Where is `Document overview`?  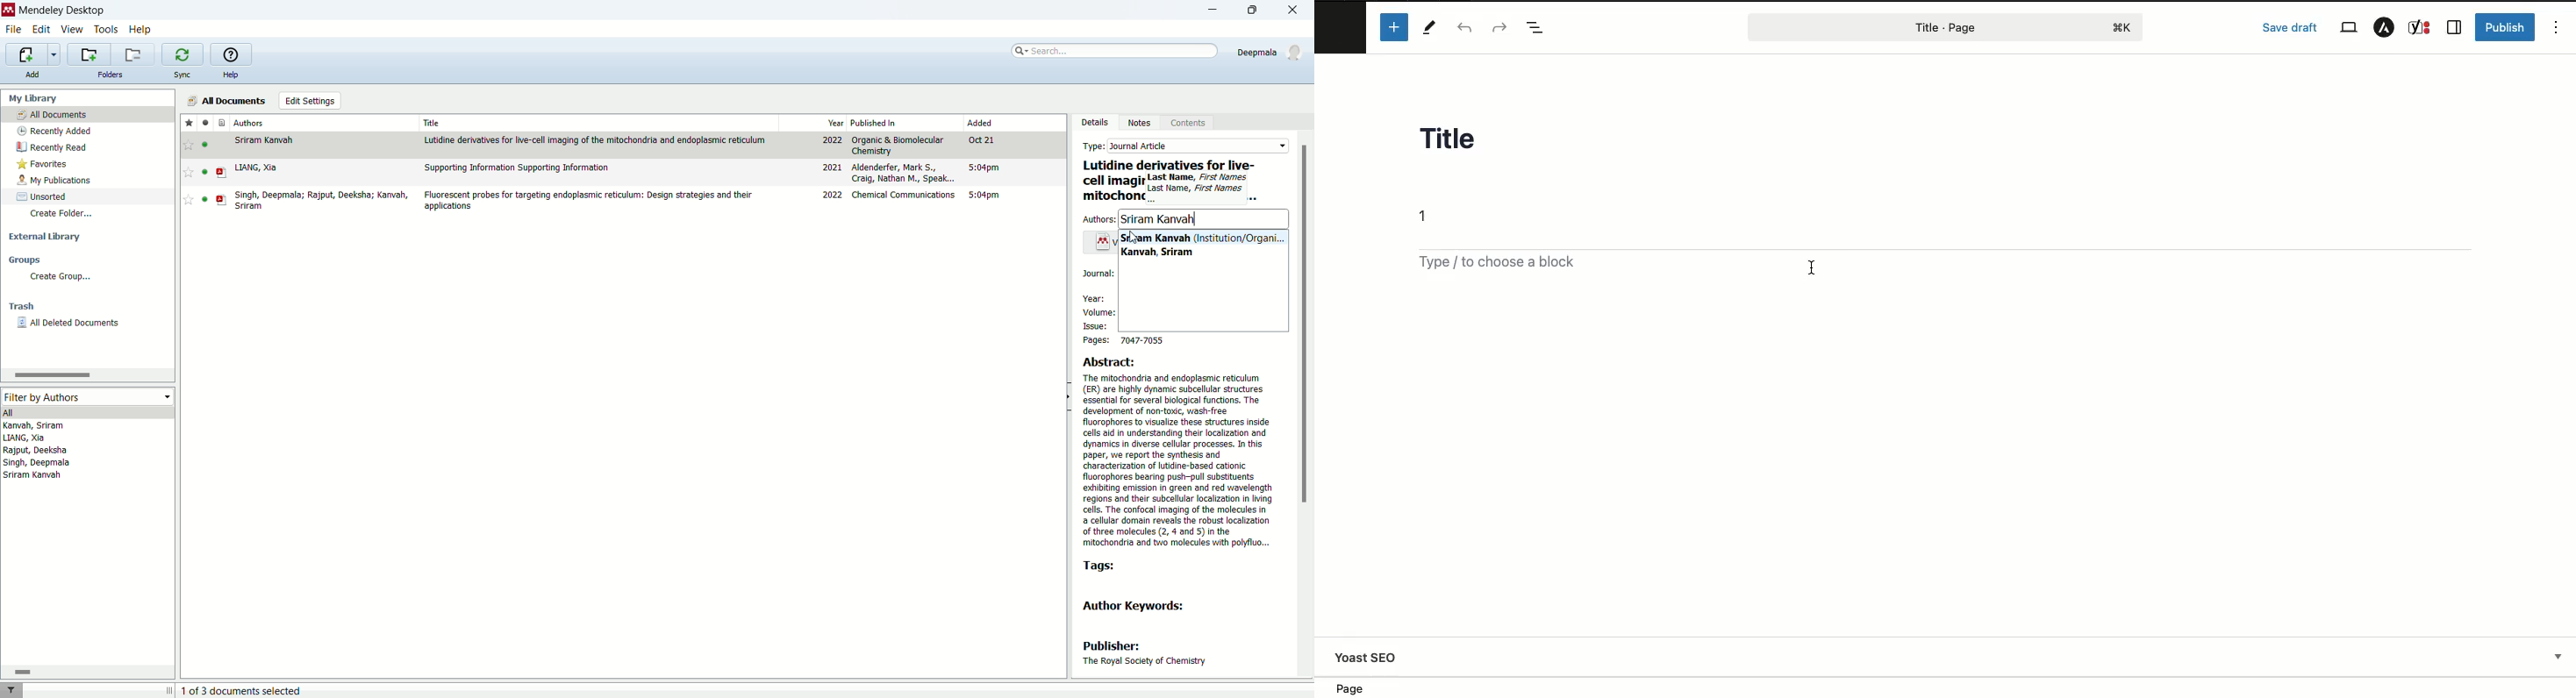
Document overview is located at coordinates (1537, 27).